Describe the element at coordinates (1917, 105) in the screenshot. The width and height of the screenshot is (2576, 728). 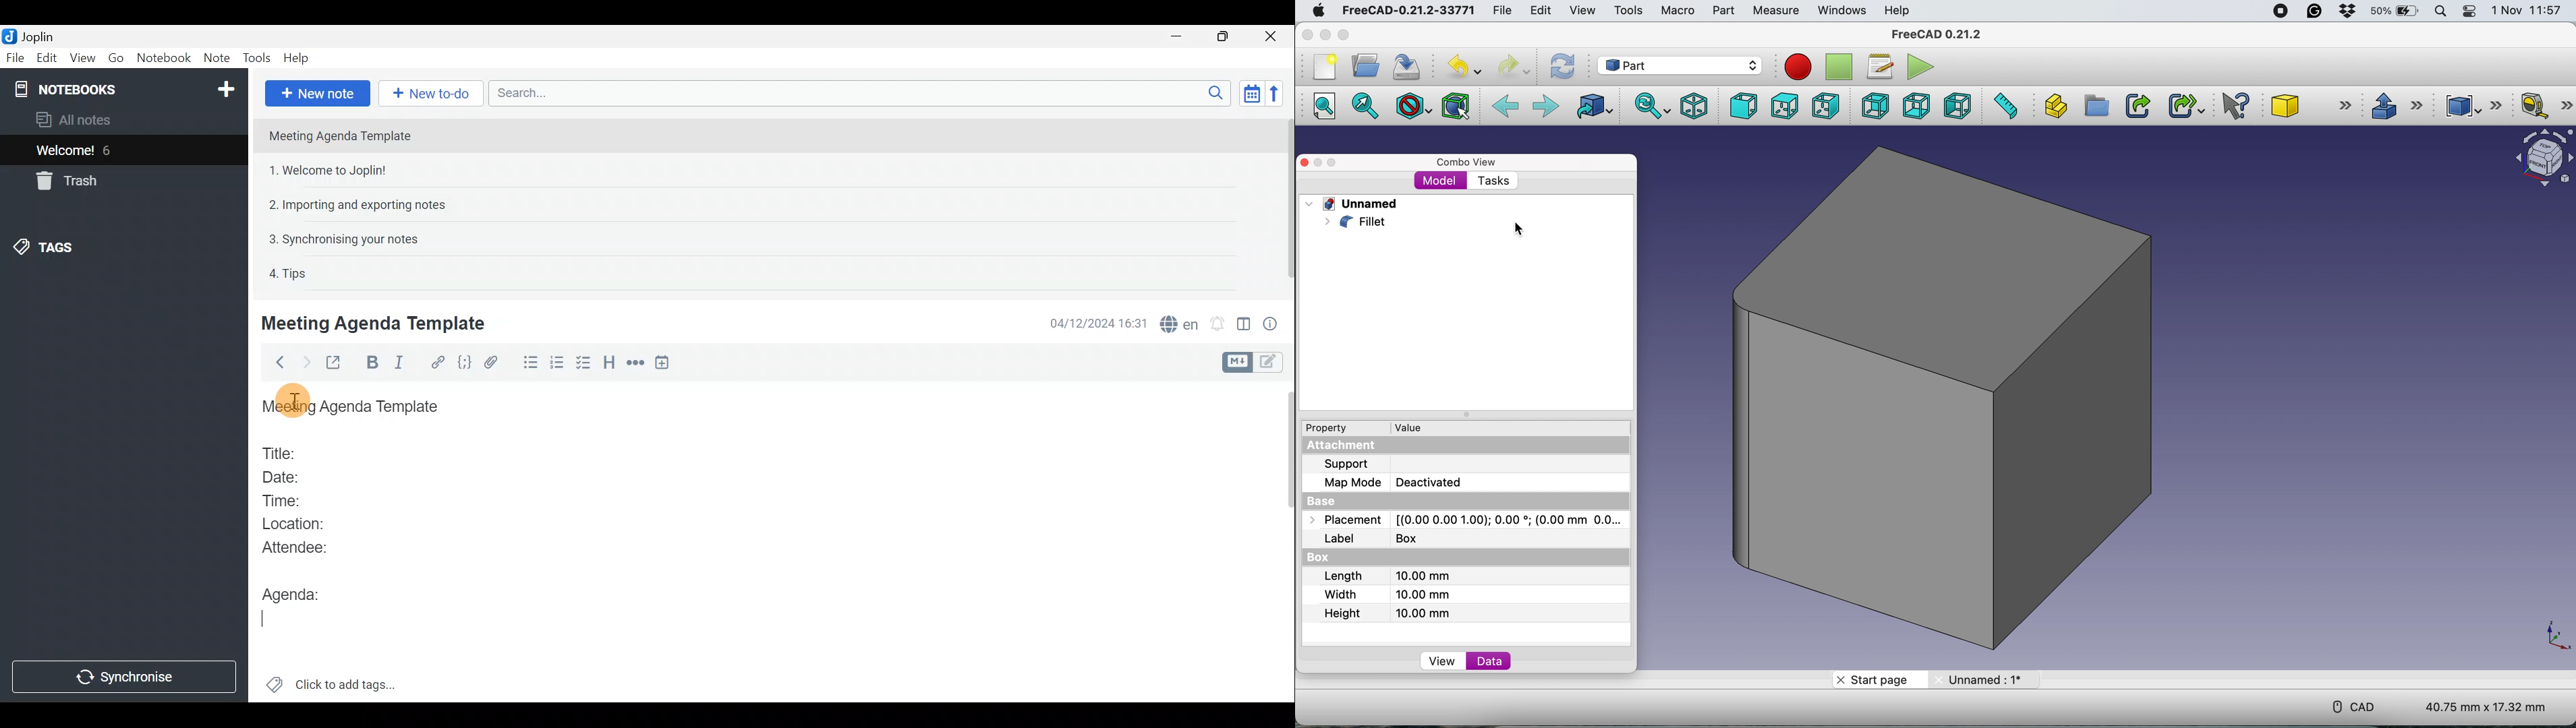
I see `bottom` at that location.